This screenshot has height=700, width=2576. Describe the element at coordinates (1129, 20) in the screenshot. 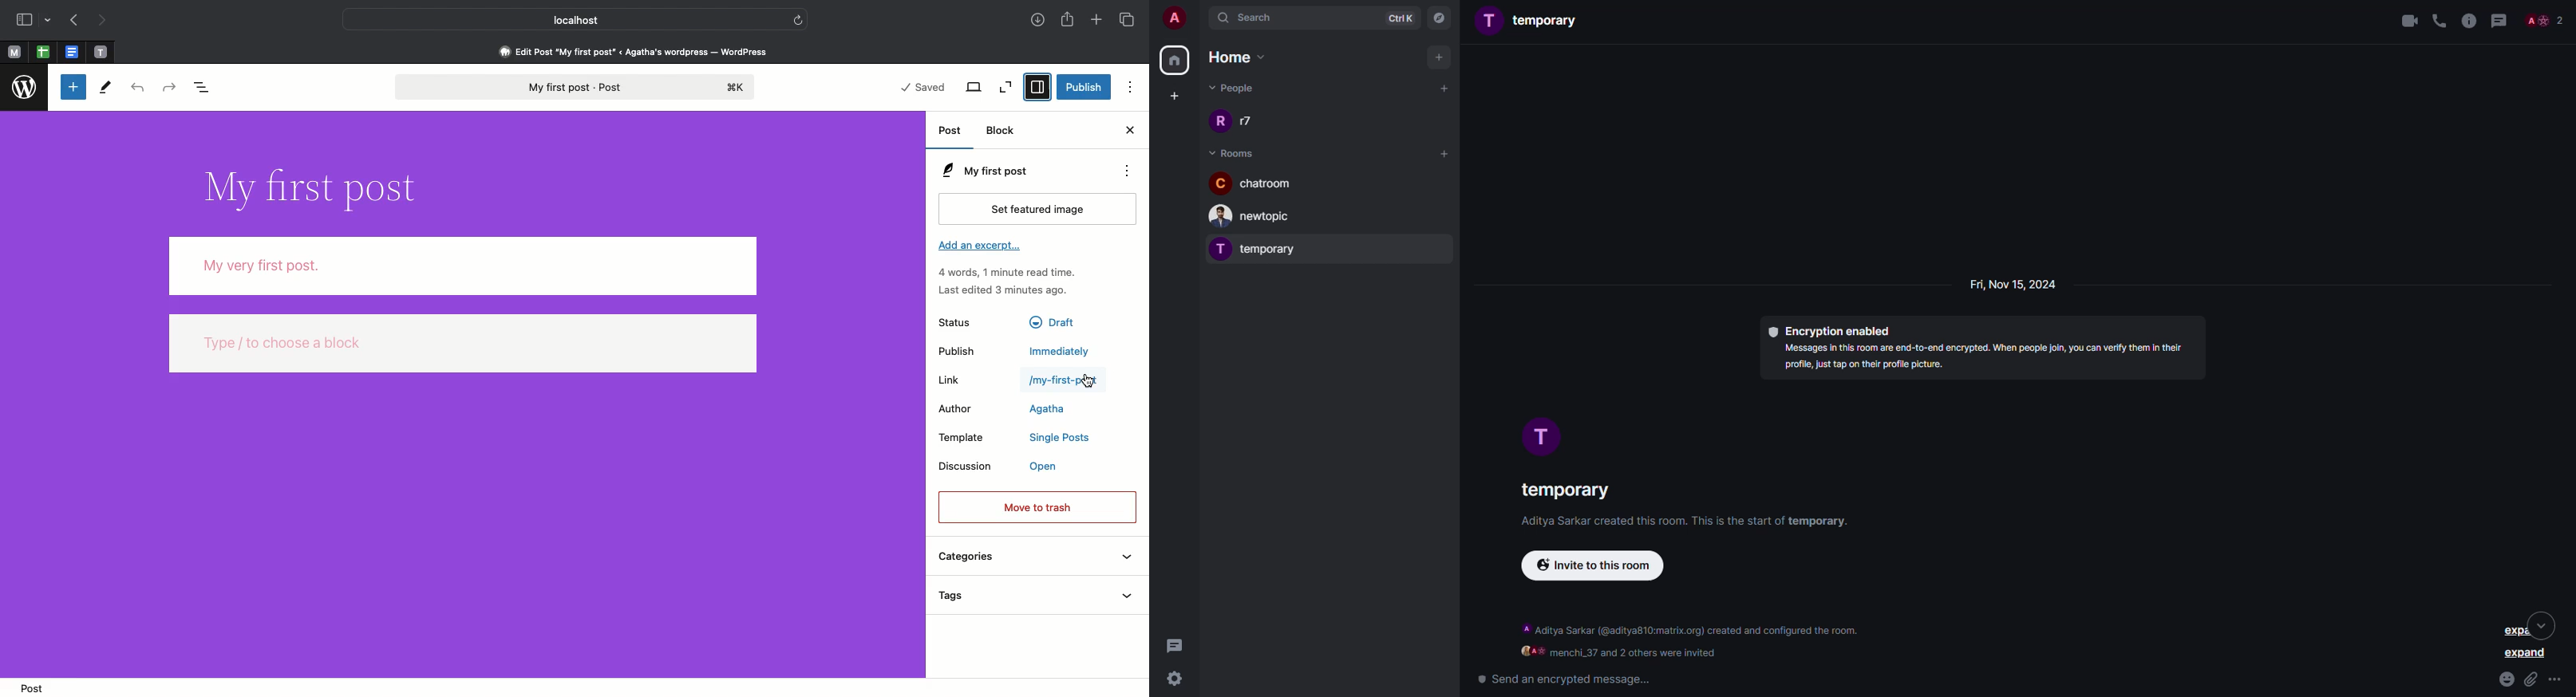

I see `Tabs` at that location.